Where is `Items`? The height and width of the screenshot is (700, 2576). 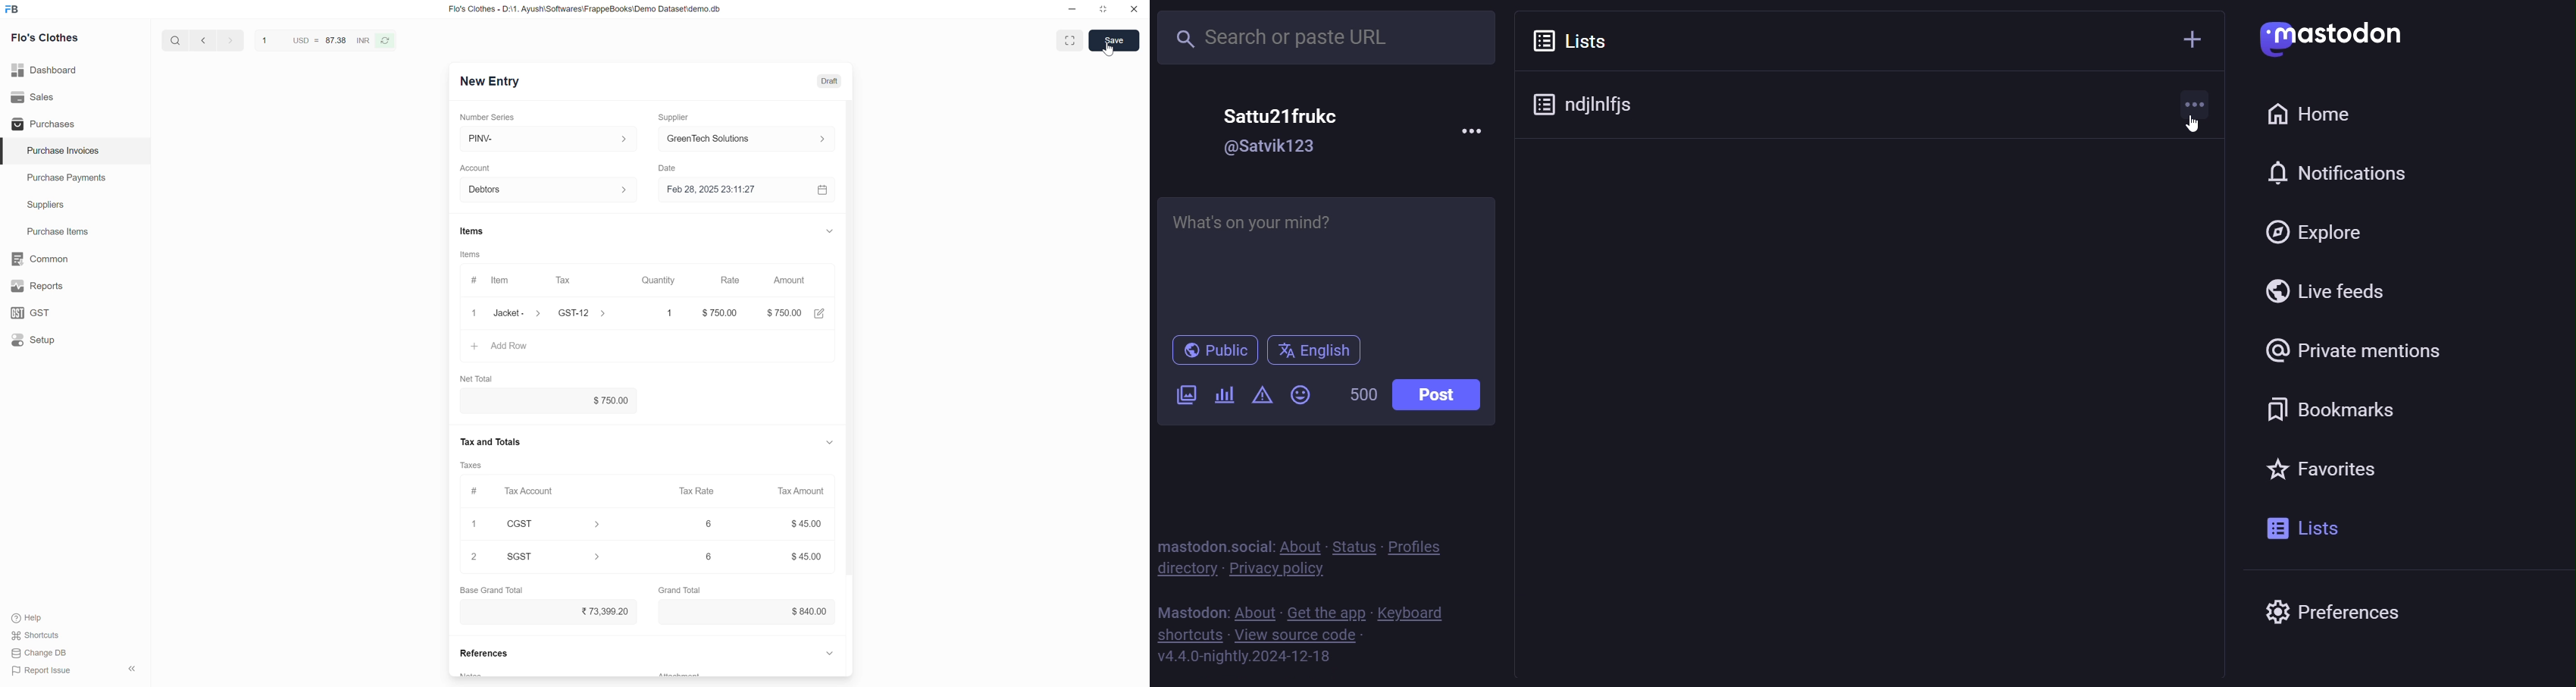 Items is located at coordinates (470, 254).